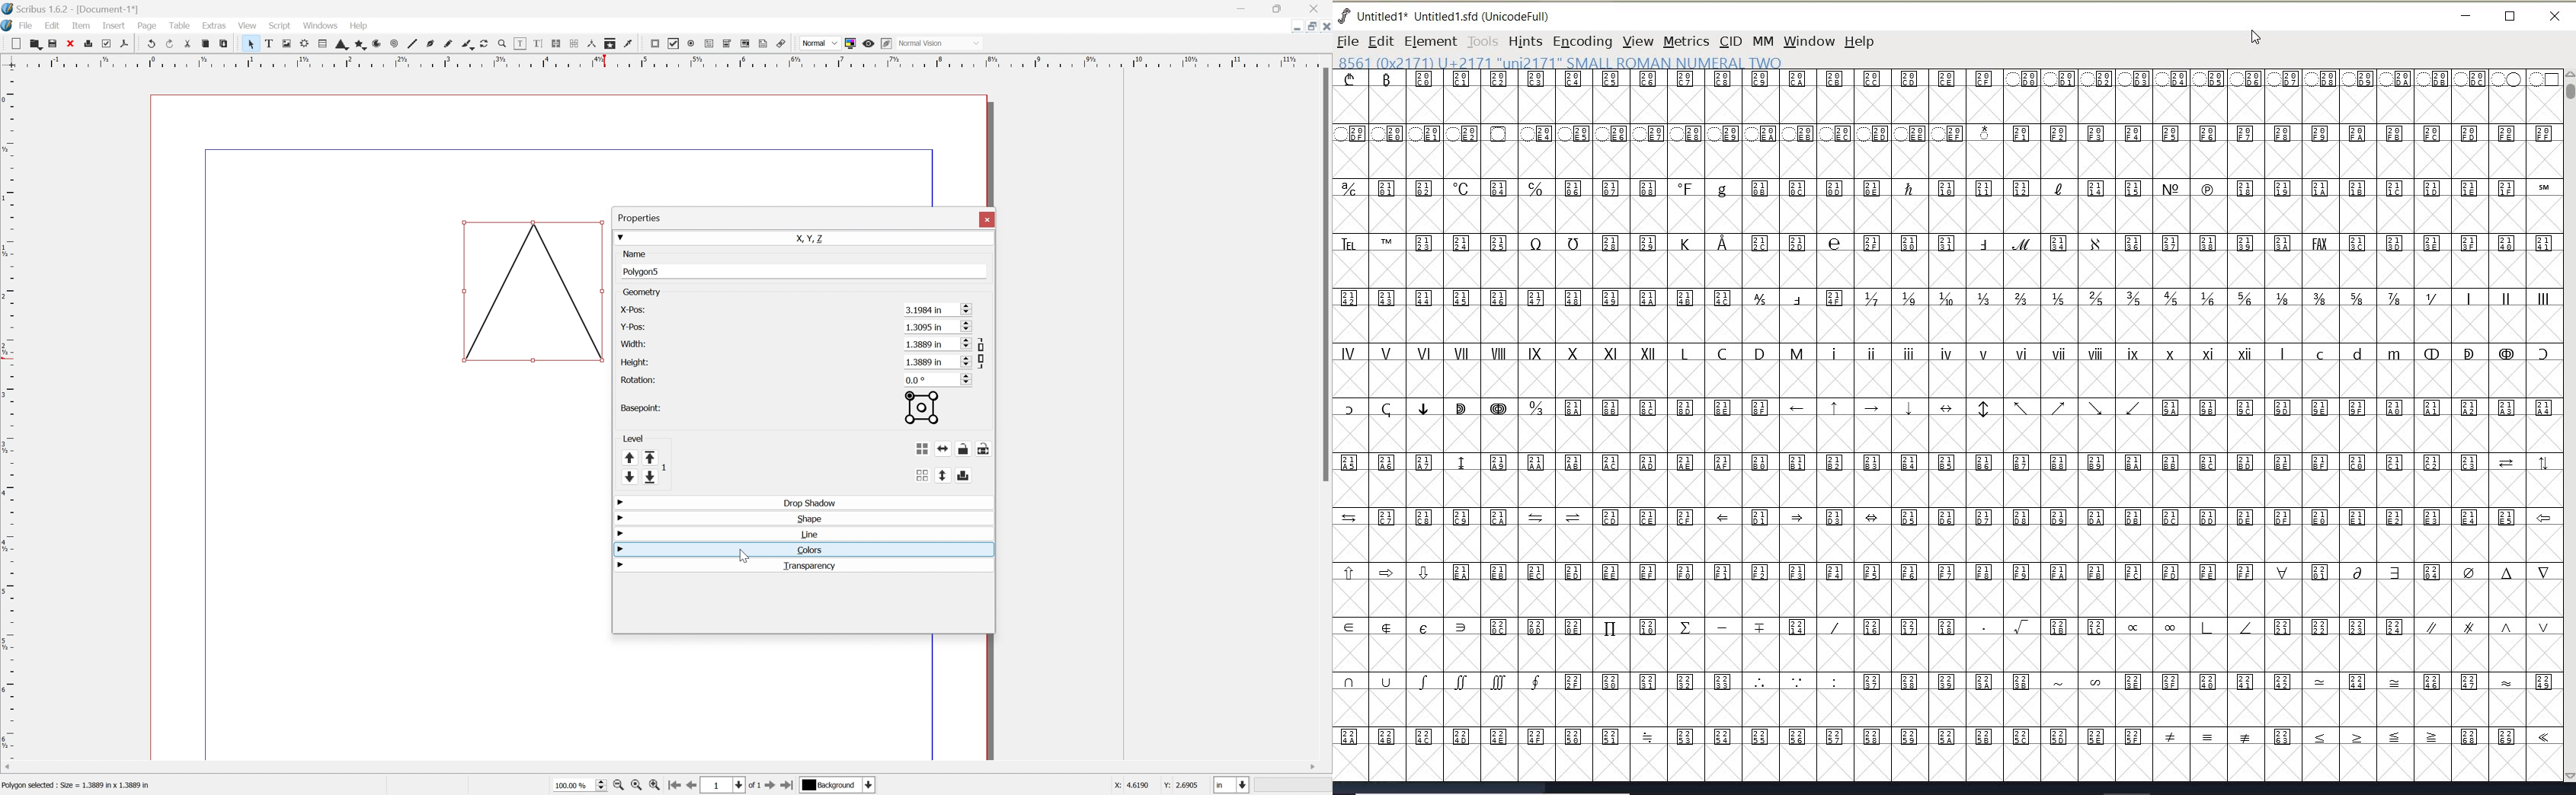  Describe the element at coordinates (1129, 786) in the screenshot. I see `X: 4.6190` at that location.